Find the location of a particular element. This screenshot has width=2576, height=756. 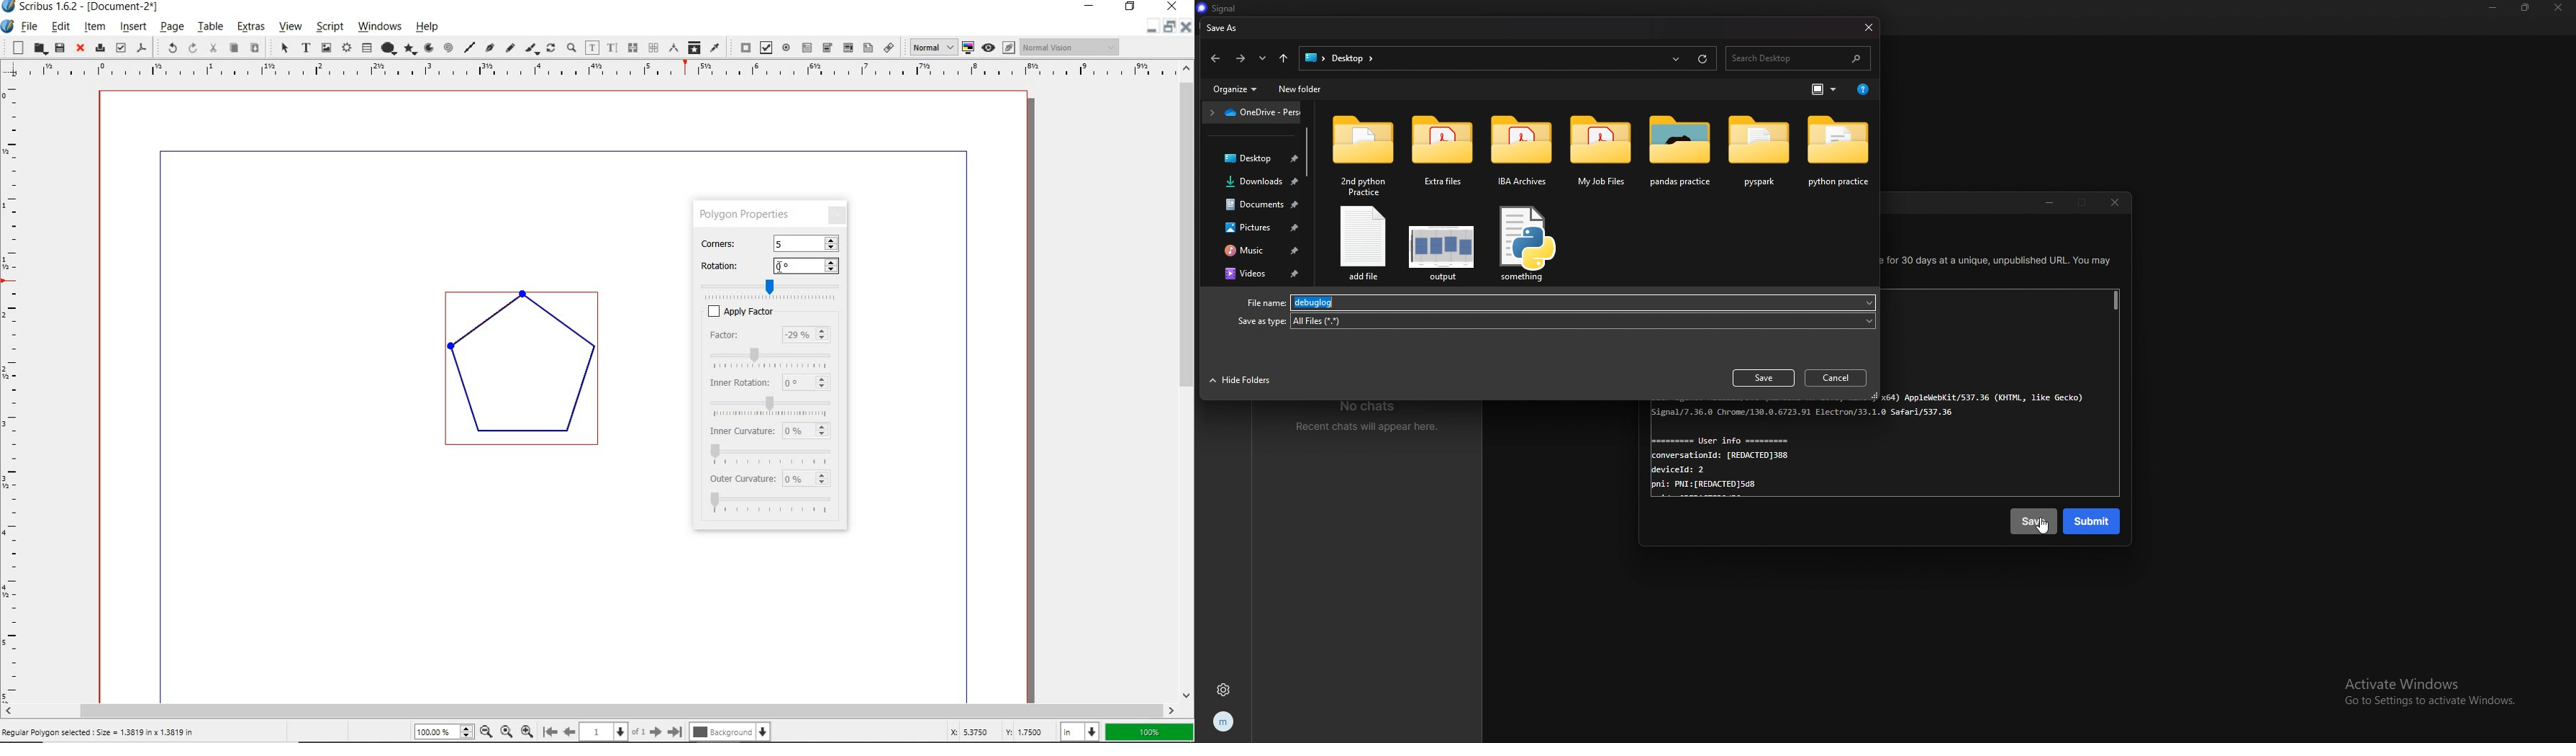

new folder is located at coordinates (1302, 89).